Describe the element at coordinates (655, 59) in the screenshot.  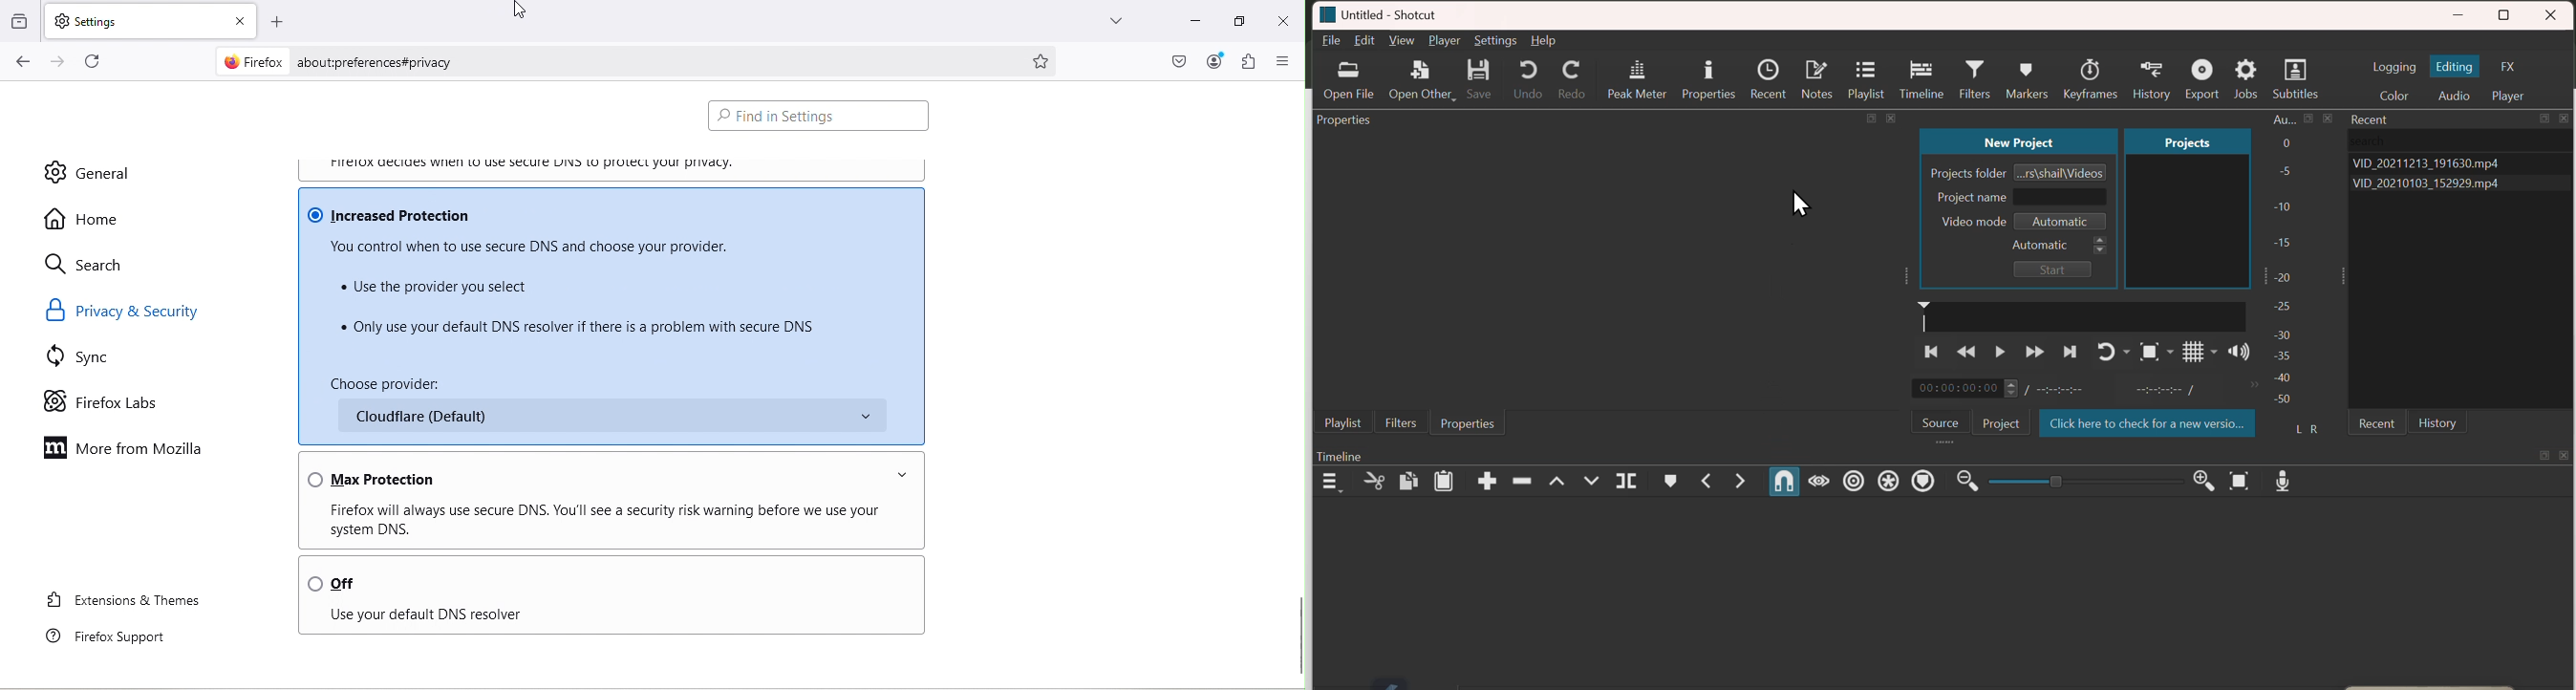
I see `about:preferences` at that location.